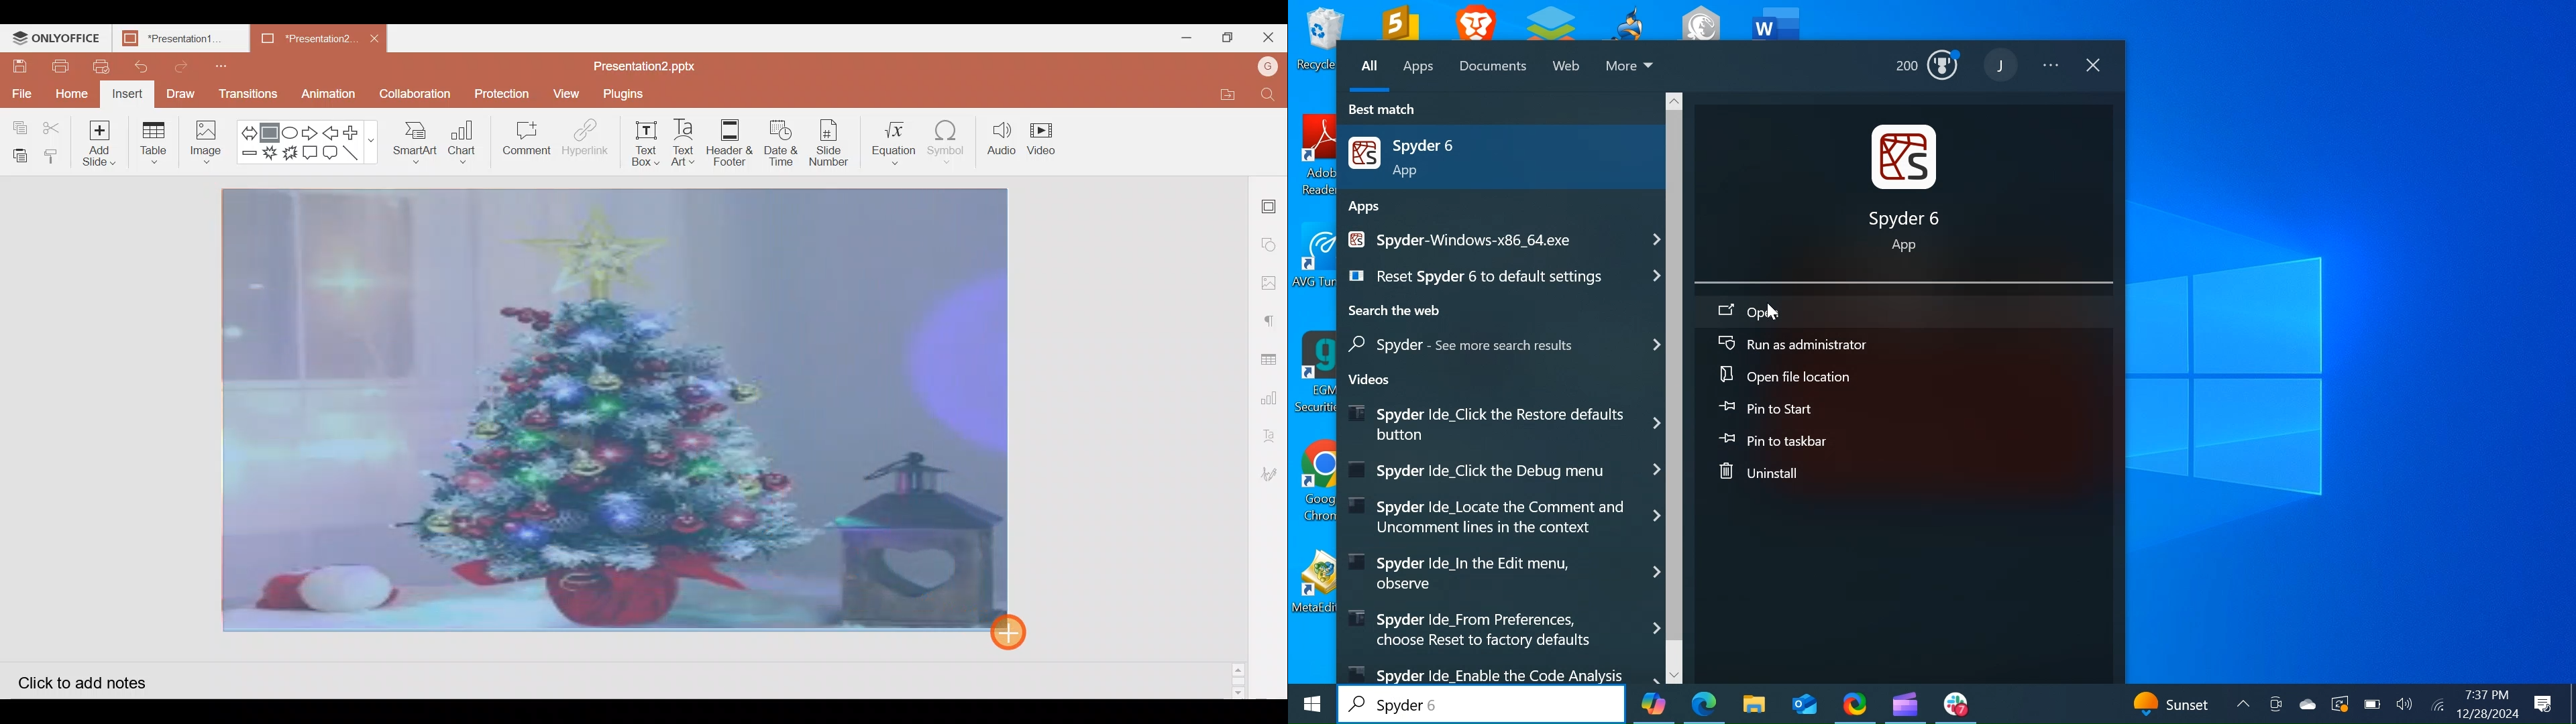 This screenshot has height=728, width=2576. What do you see at coordinates (1369, 68) in the screenshot?
I see `All` at bounding box center [1369, 68].